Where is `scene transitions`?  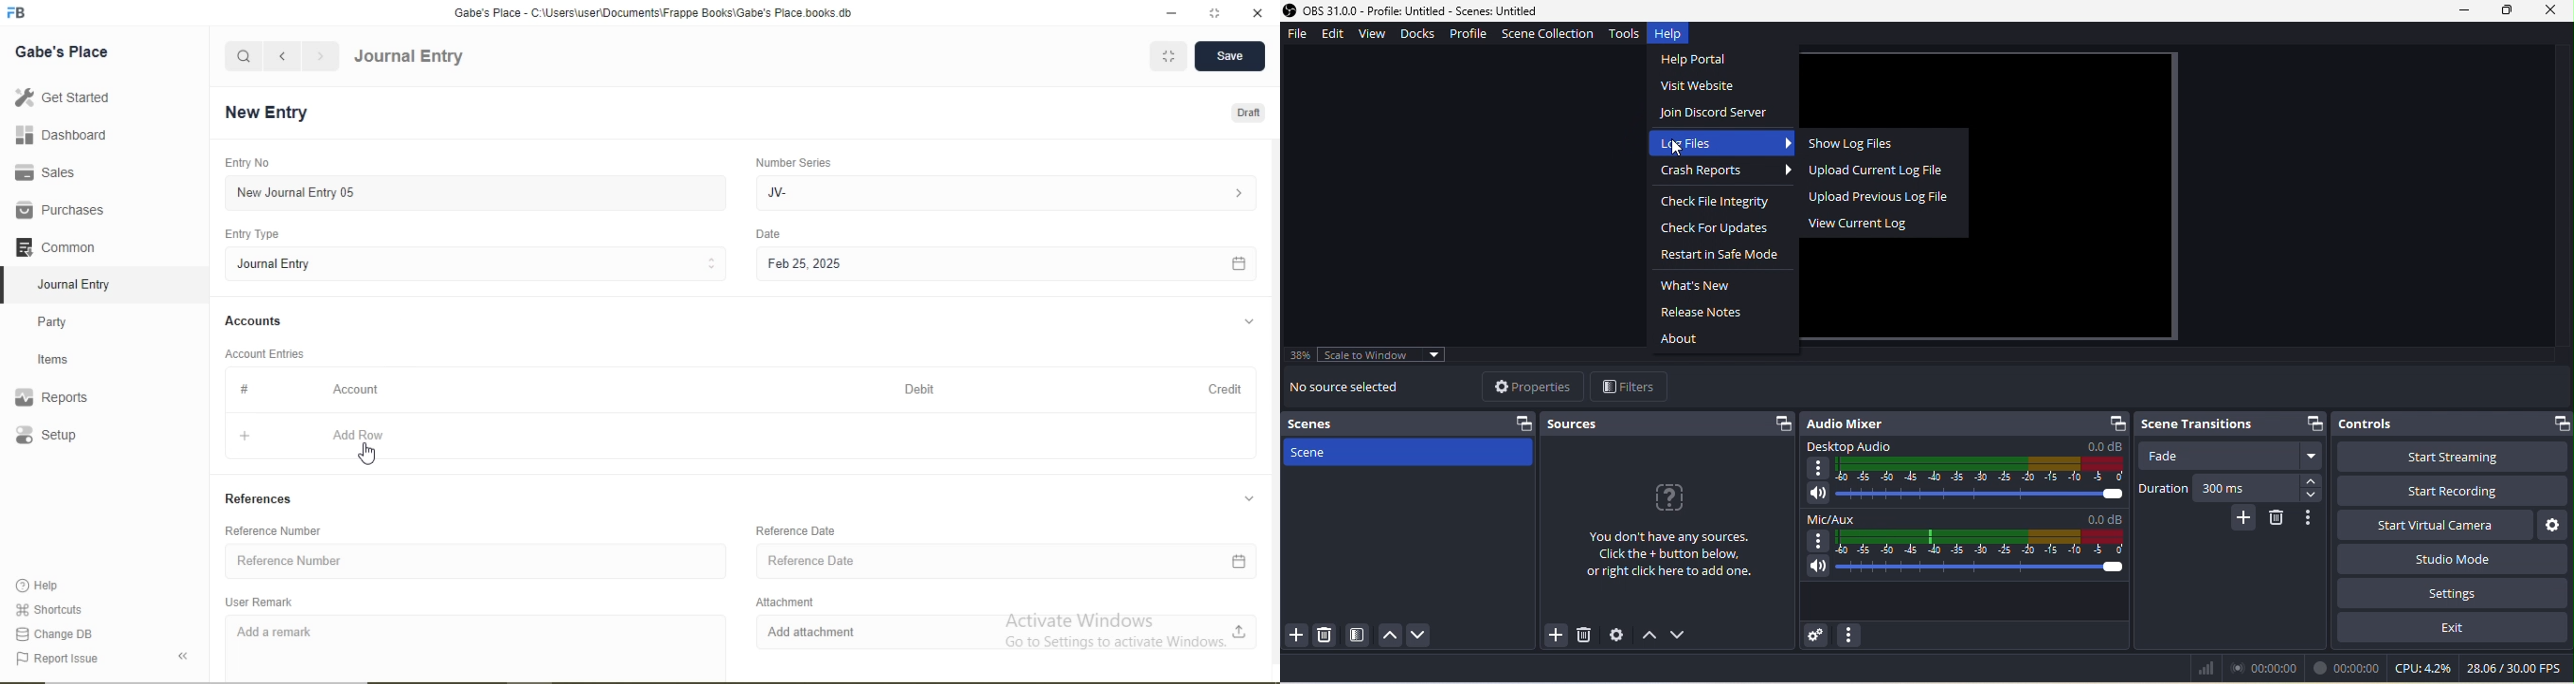
scene transitions is located at coordinates (2228, 424).